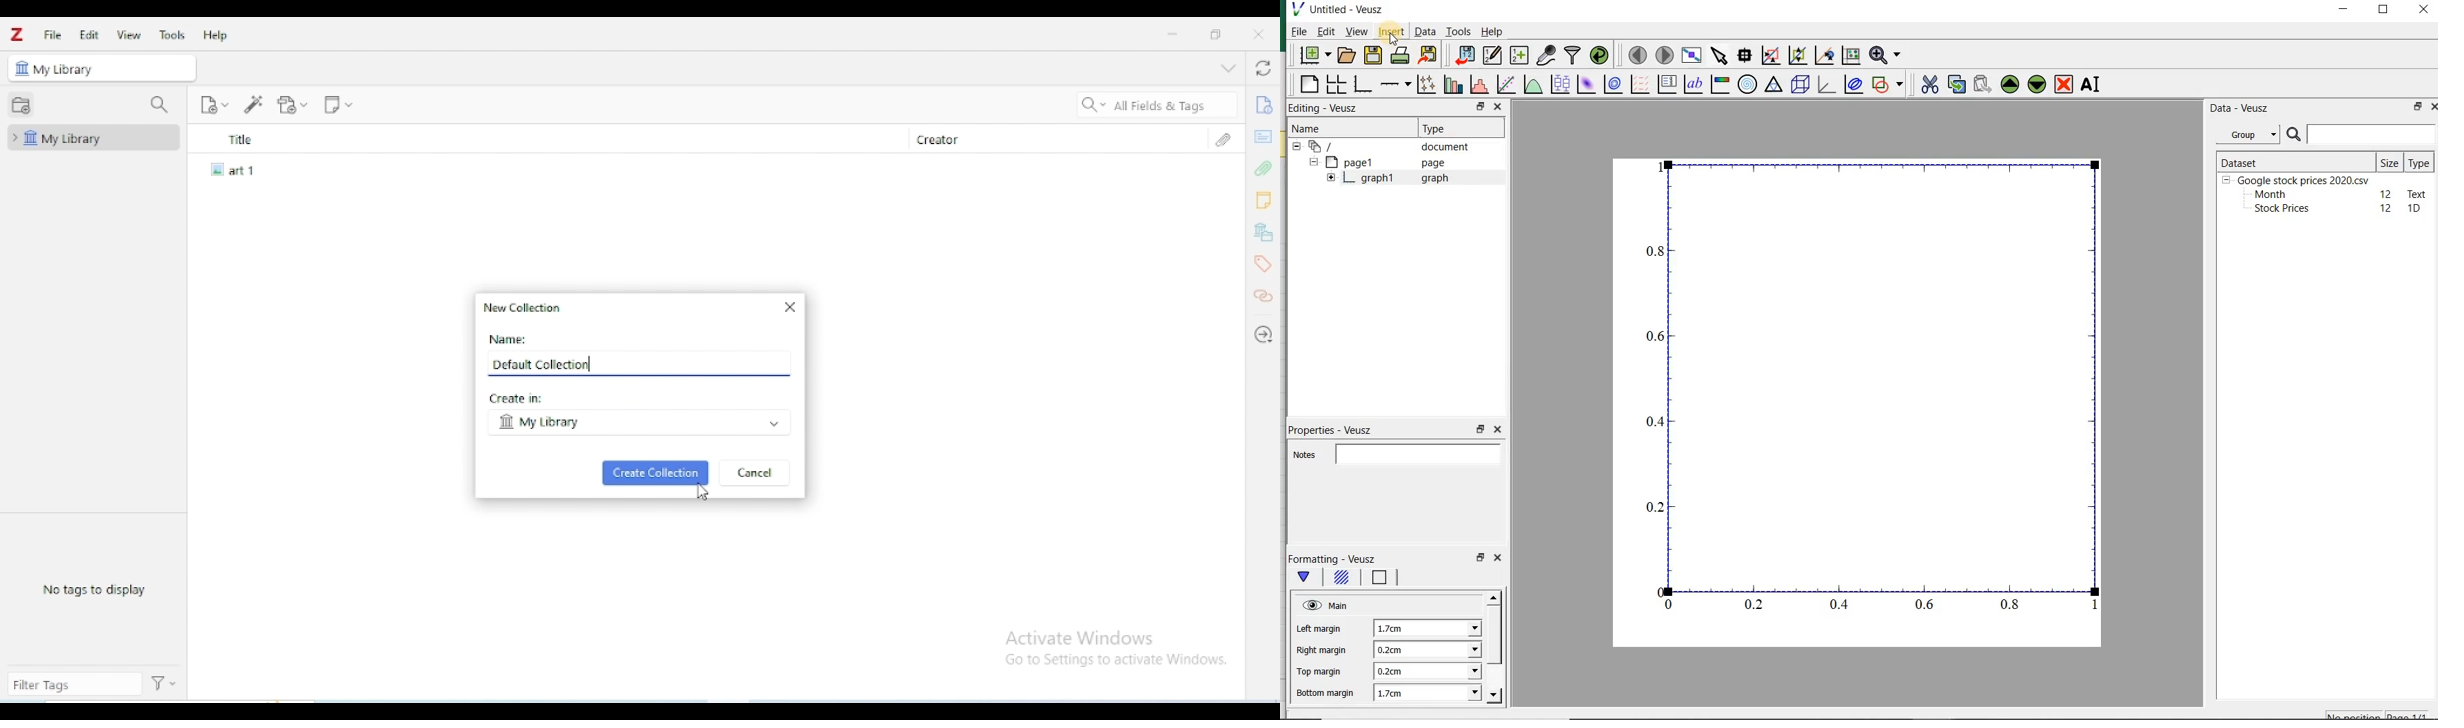 Image resolution: width=2464 pixels, height=728 pixels. What do you see at coordinates (1174, 34) in the screenshot?
I see `minimize` at bounding box center [1174, 34].